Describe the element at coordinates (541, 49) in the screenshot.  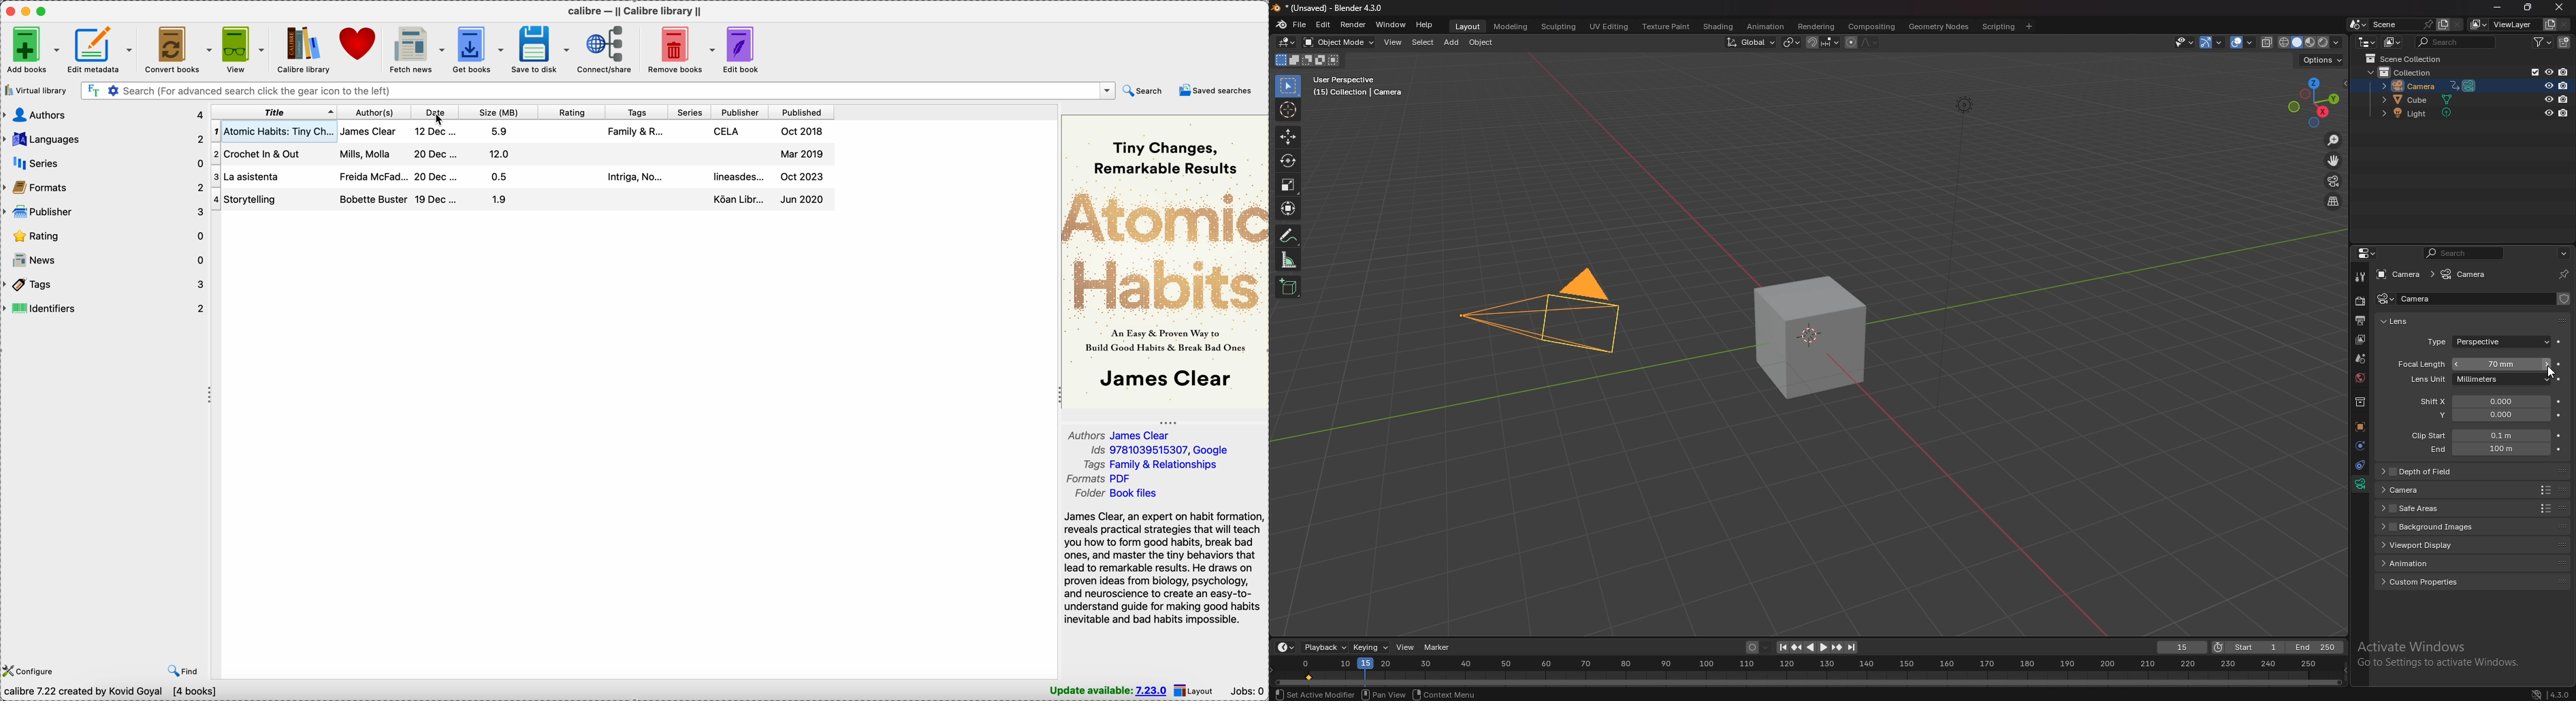
I see `save to disk` at that location.